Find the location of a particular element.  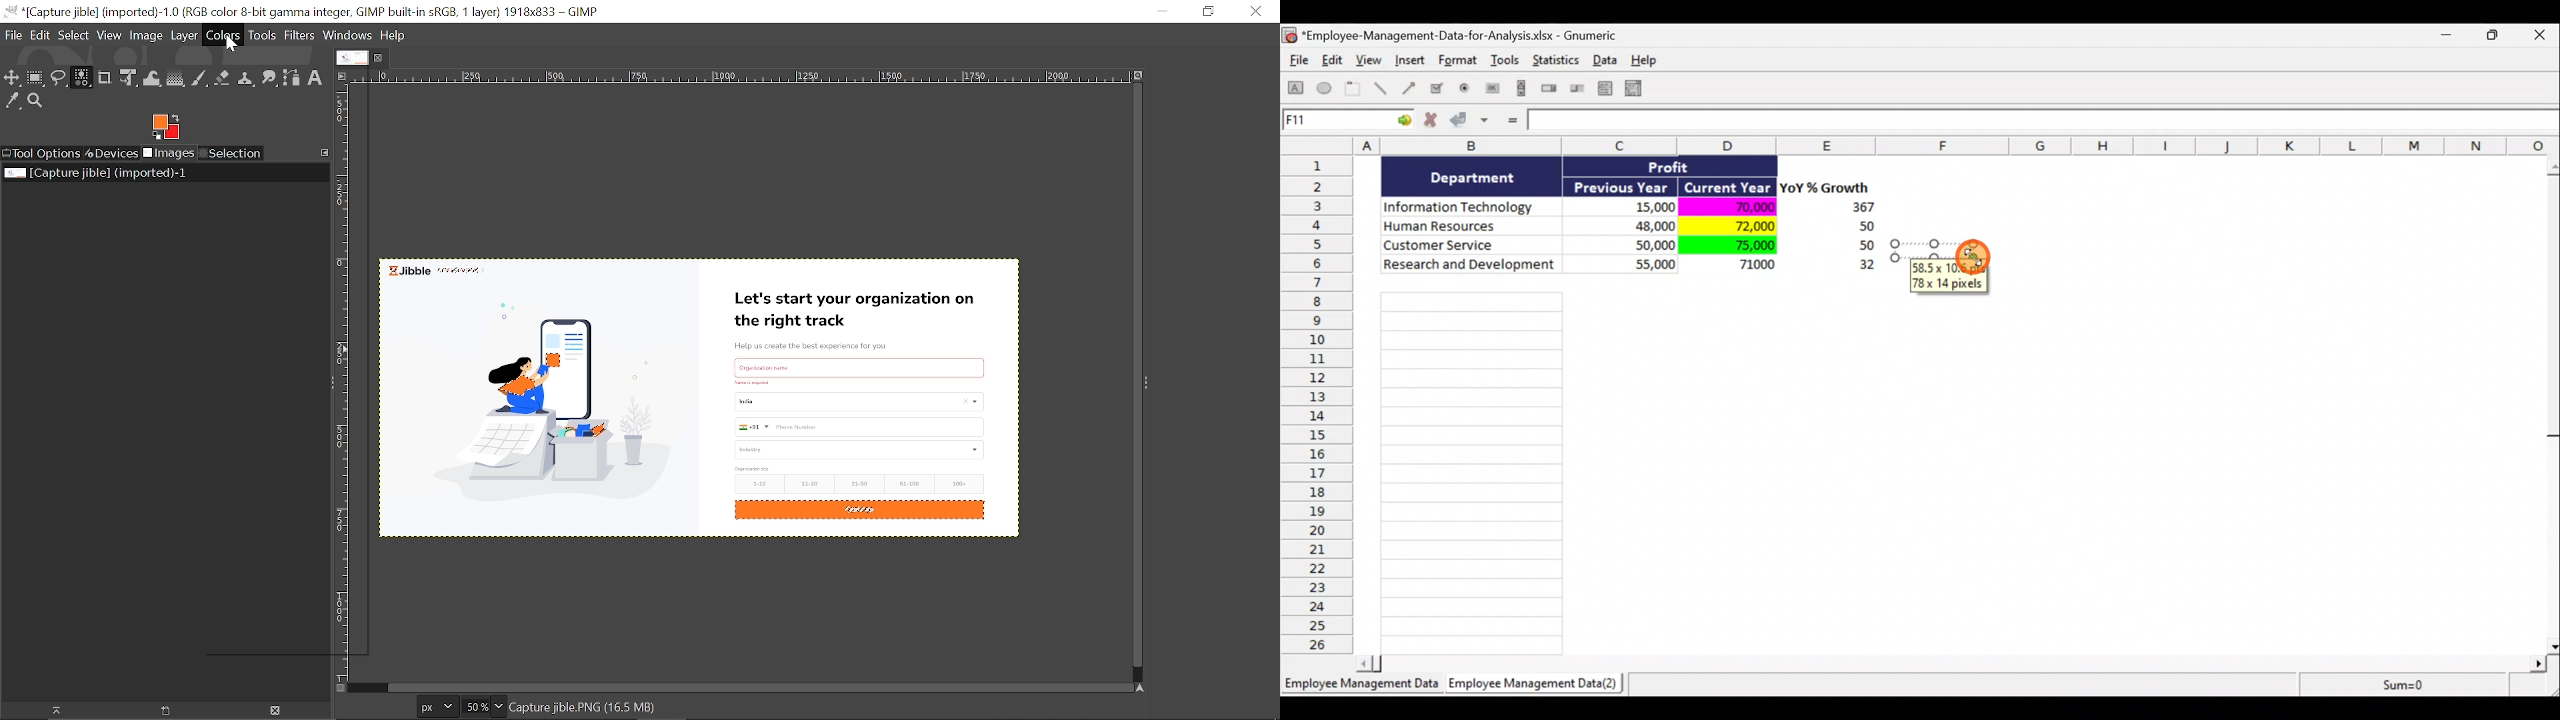

Statistics is located at coordinates (1557, 64).